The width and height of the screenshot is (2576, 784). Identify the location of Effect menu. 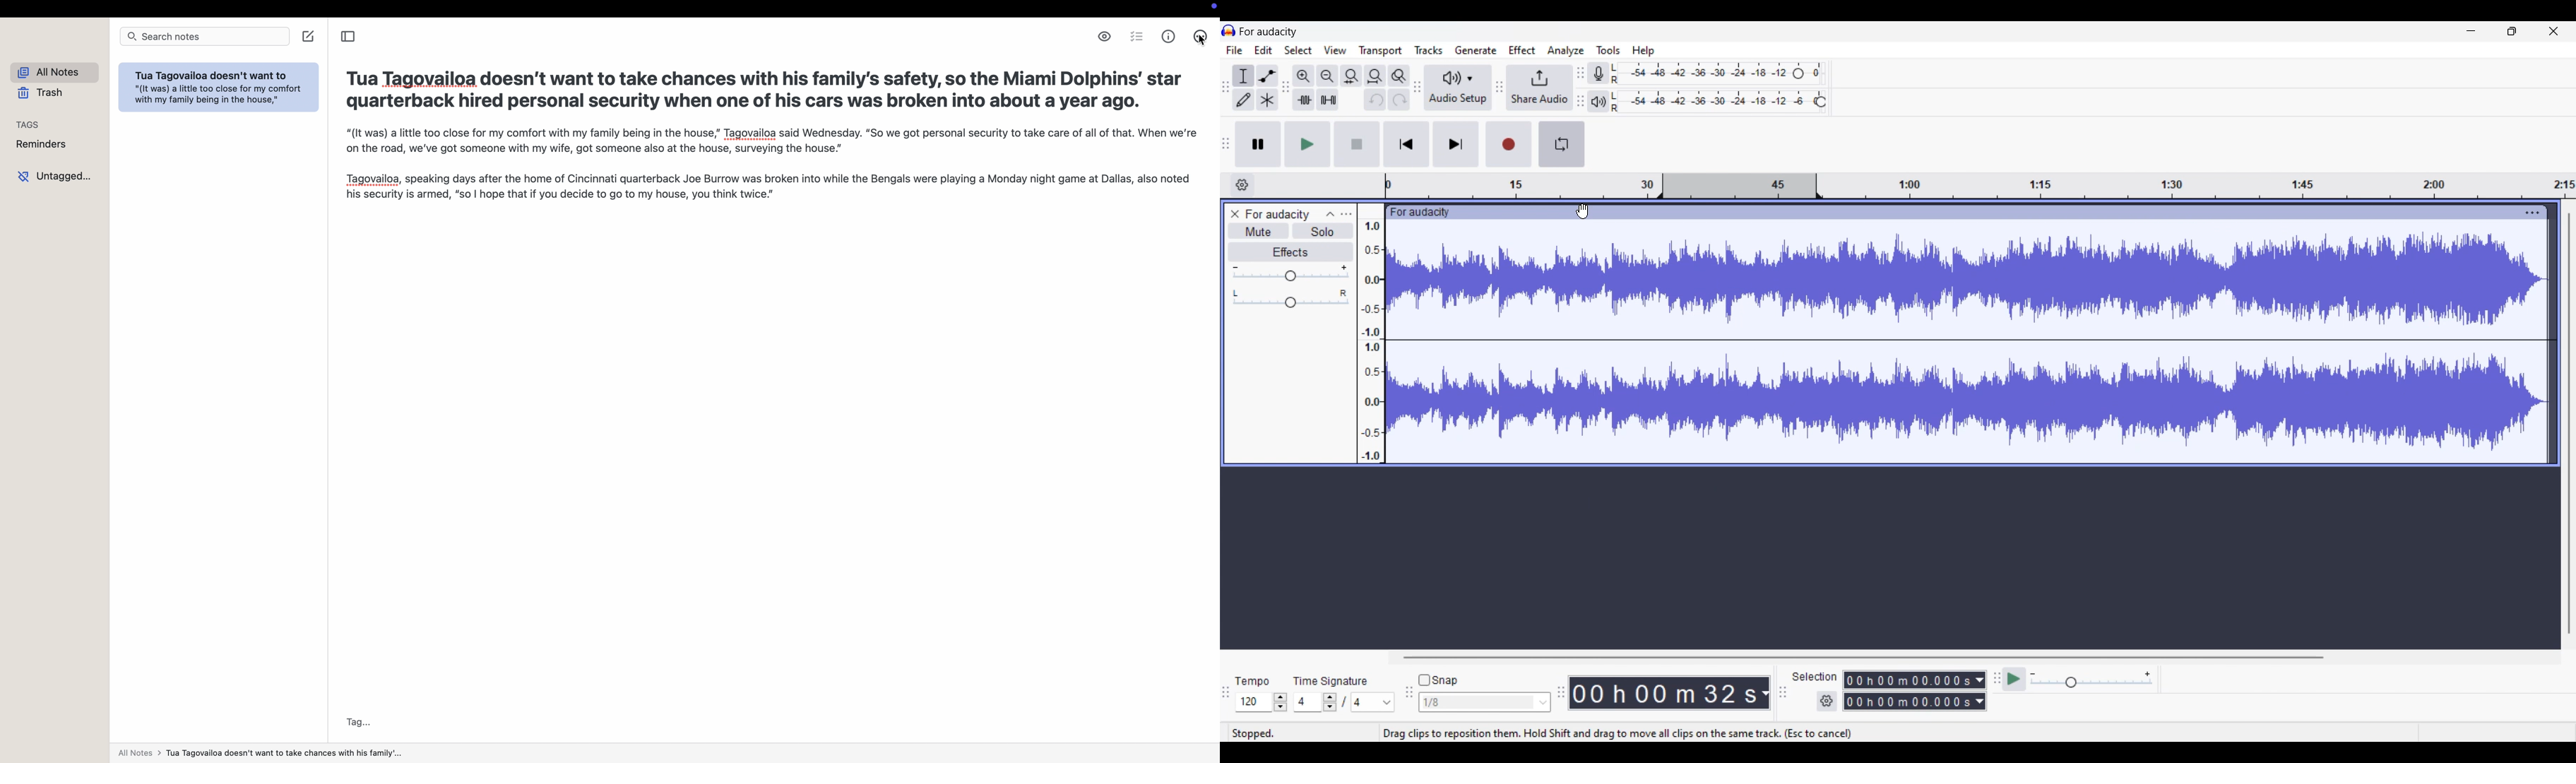
(1522, 50).